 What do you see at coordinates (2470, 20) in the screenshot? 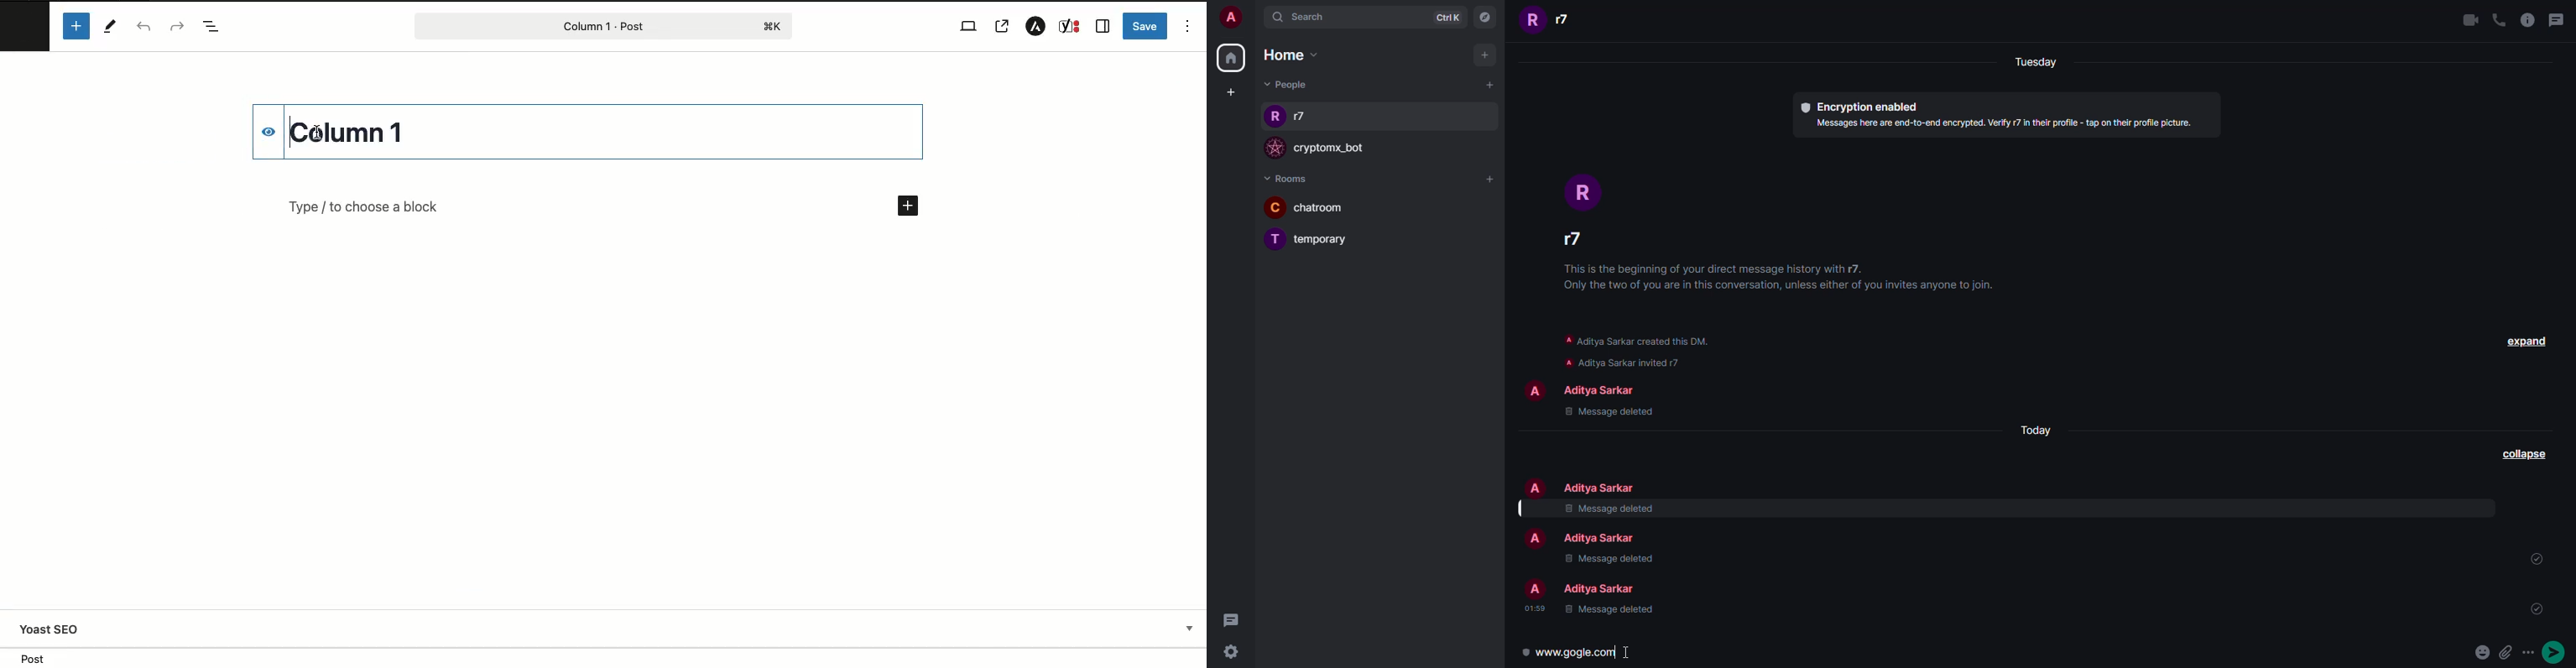
I see `video call` at bounding box center [2470, 20].